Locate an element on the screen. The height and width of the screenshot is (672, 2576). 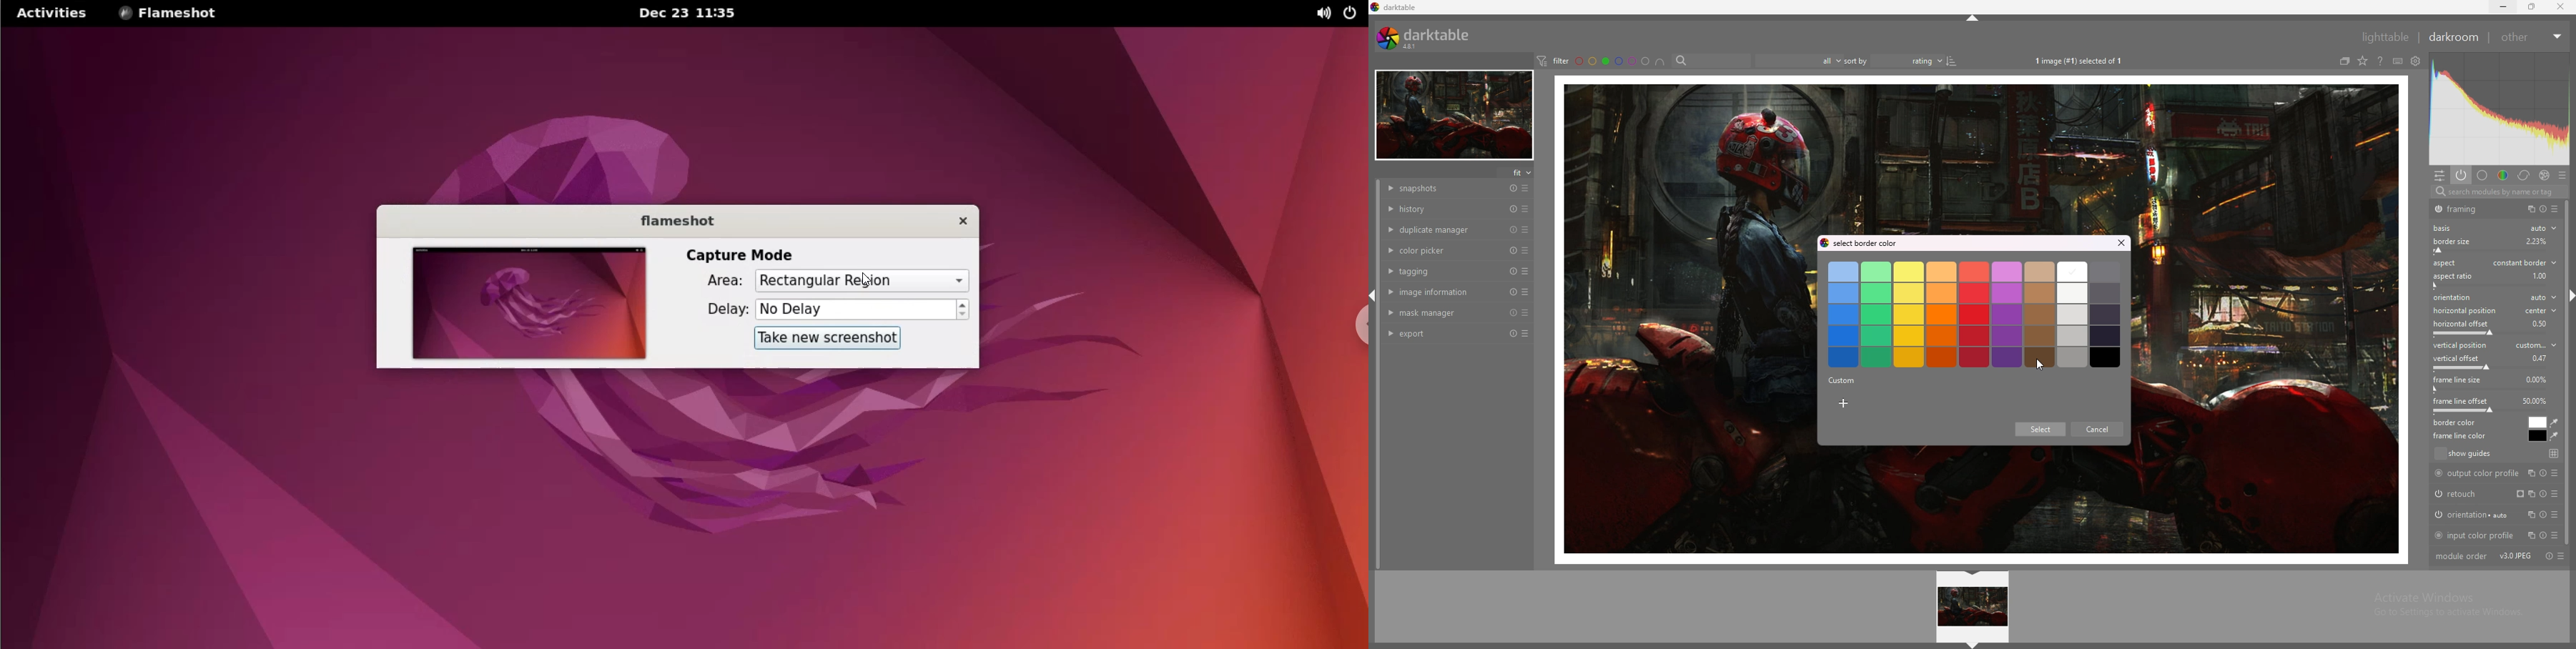
presets is located at coordinates (1526, 209).